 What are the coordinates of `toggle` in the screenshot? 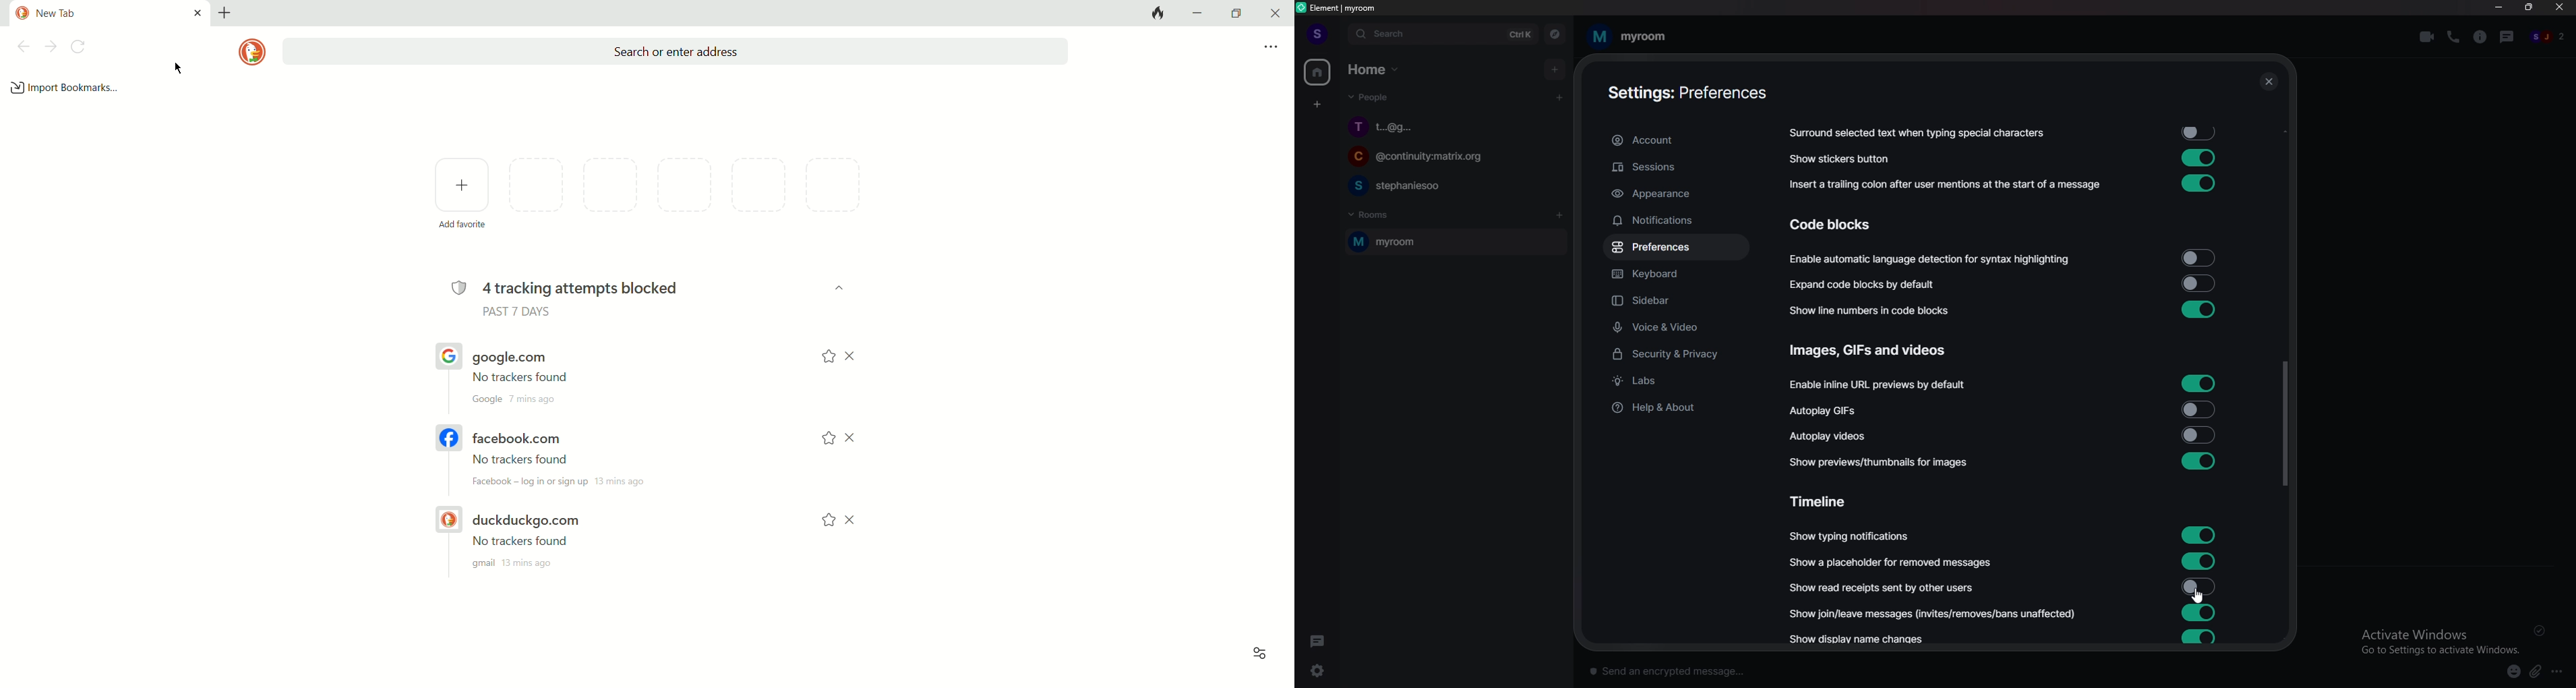 It's located at (2199, 383).